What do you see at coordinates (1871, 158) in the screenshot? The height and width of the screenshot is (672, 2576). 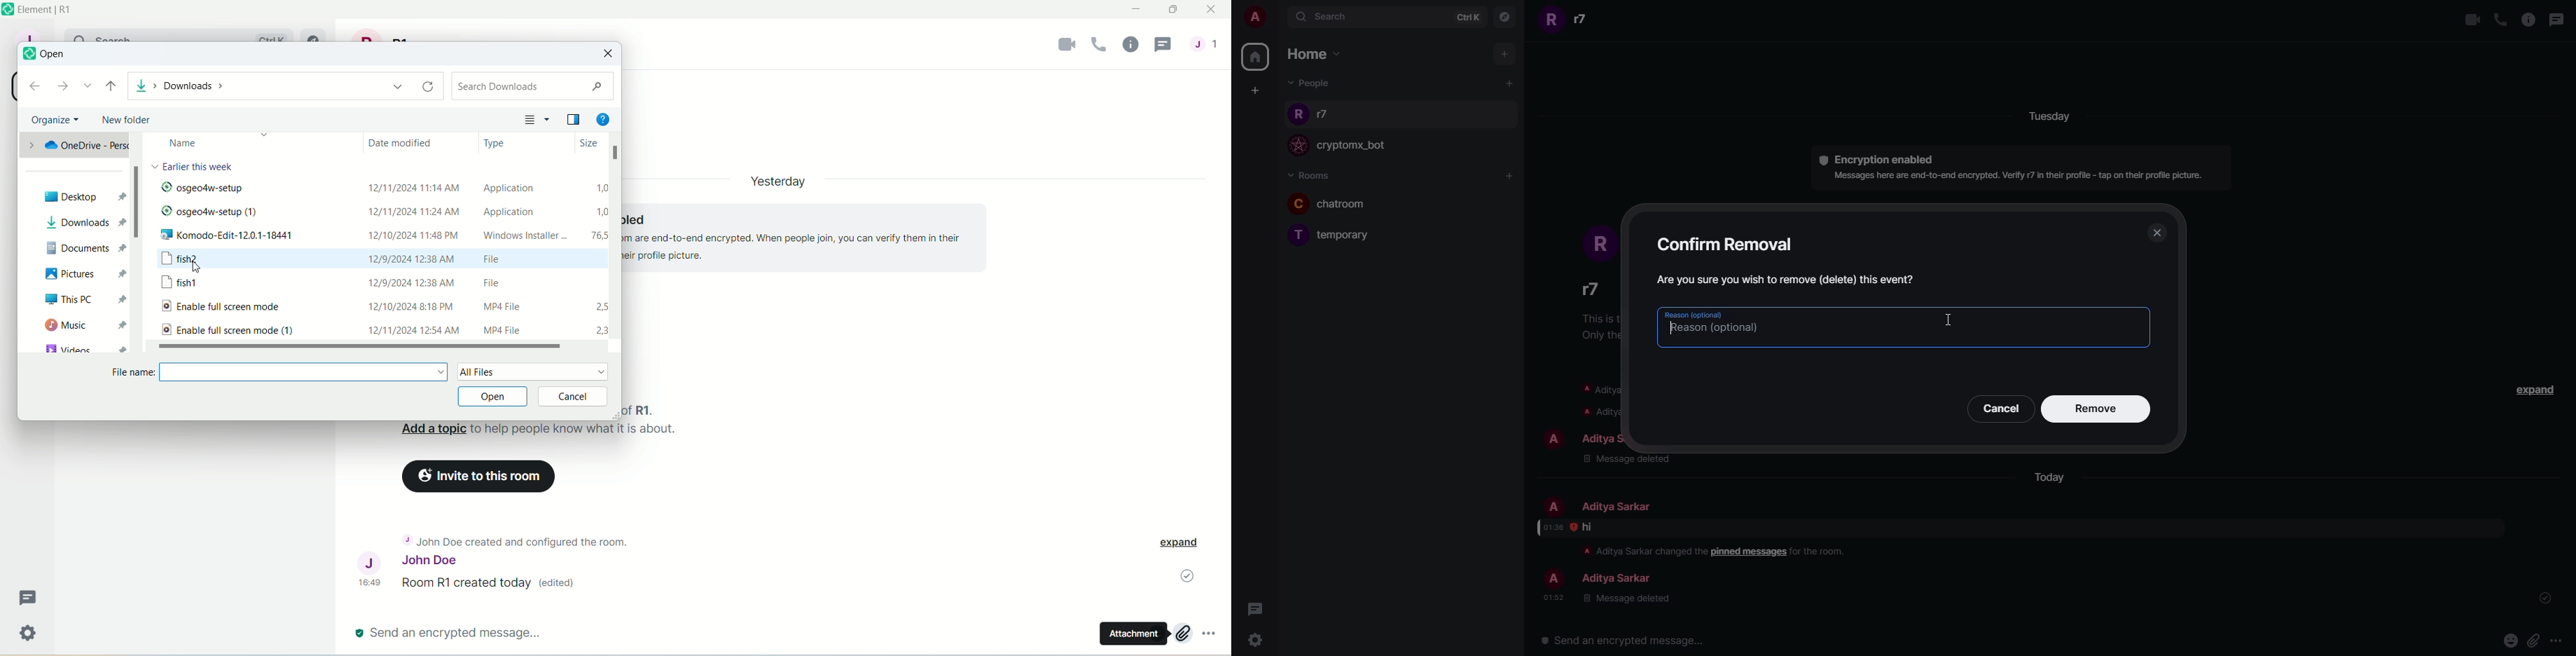 I see `encryption enabled` at bounding box center [1871, 158].